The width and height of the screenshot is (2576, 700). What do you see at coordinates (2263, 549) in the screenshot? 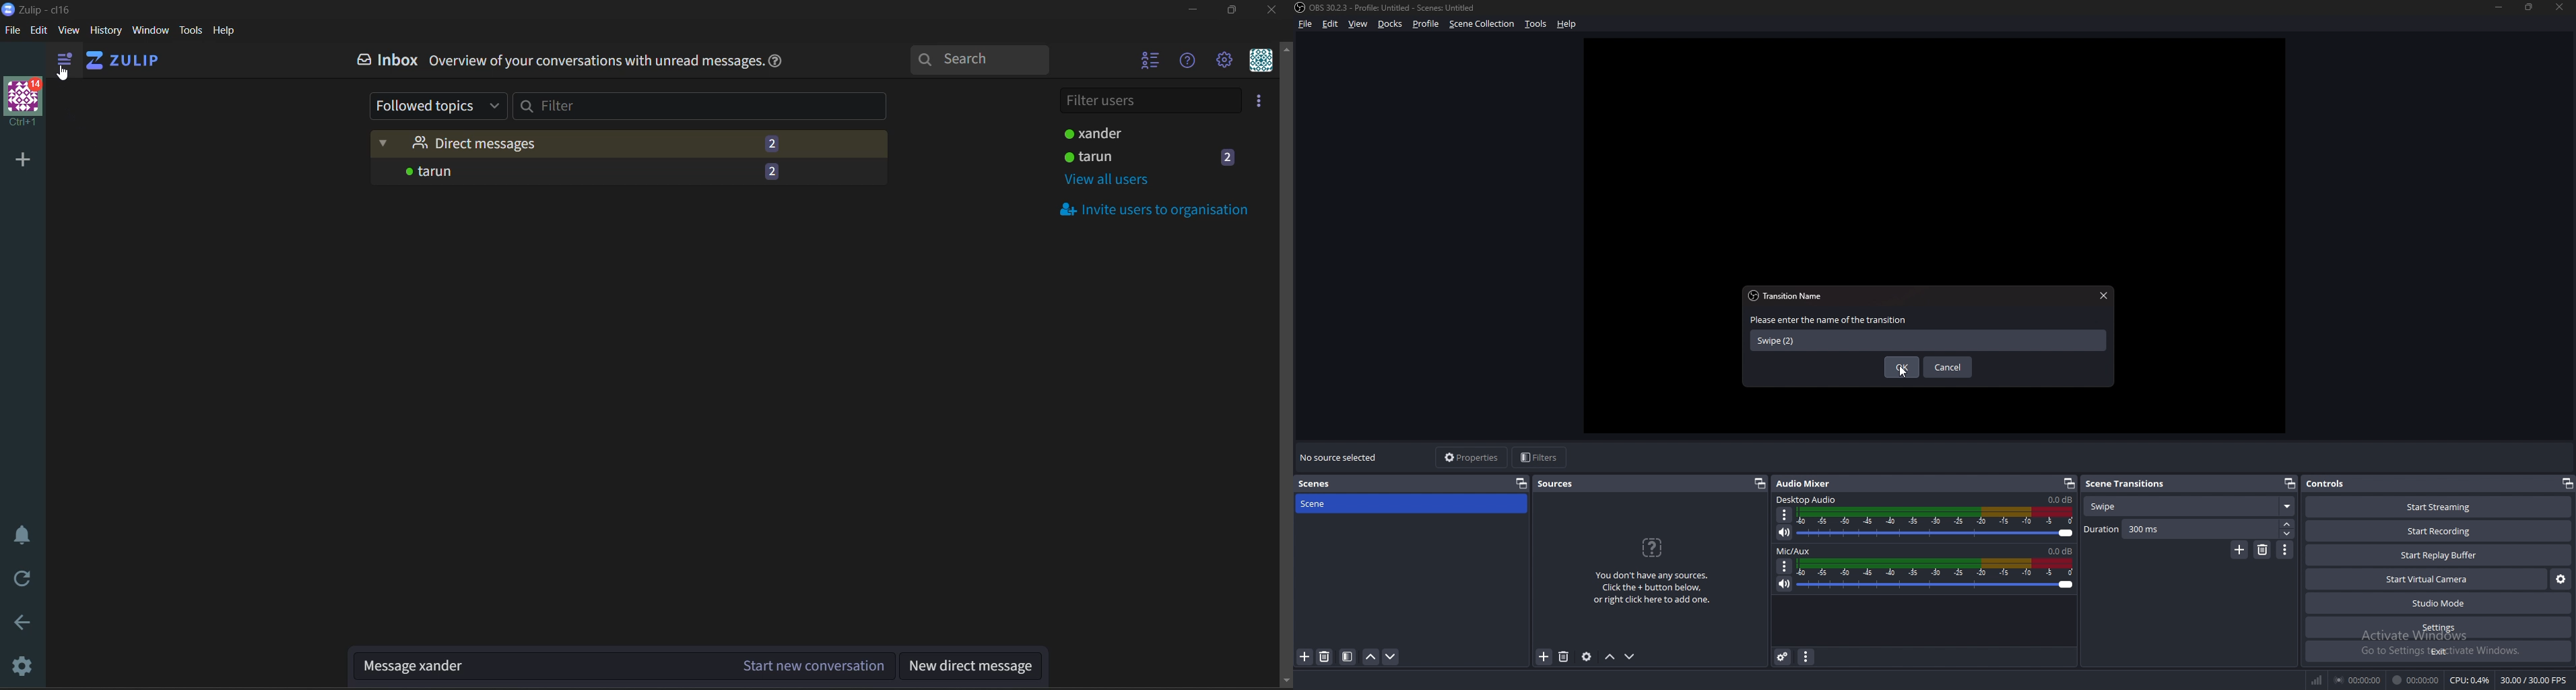
I see `remove transition` at bounding box center [2263, 549].